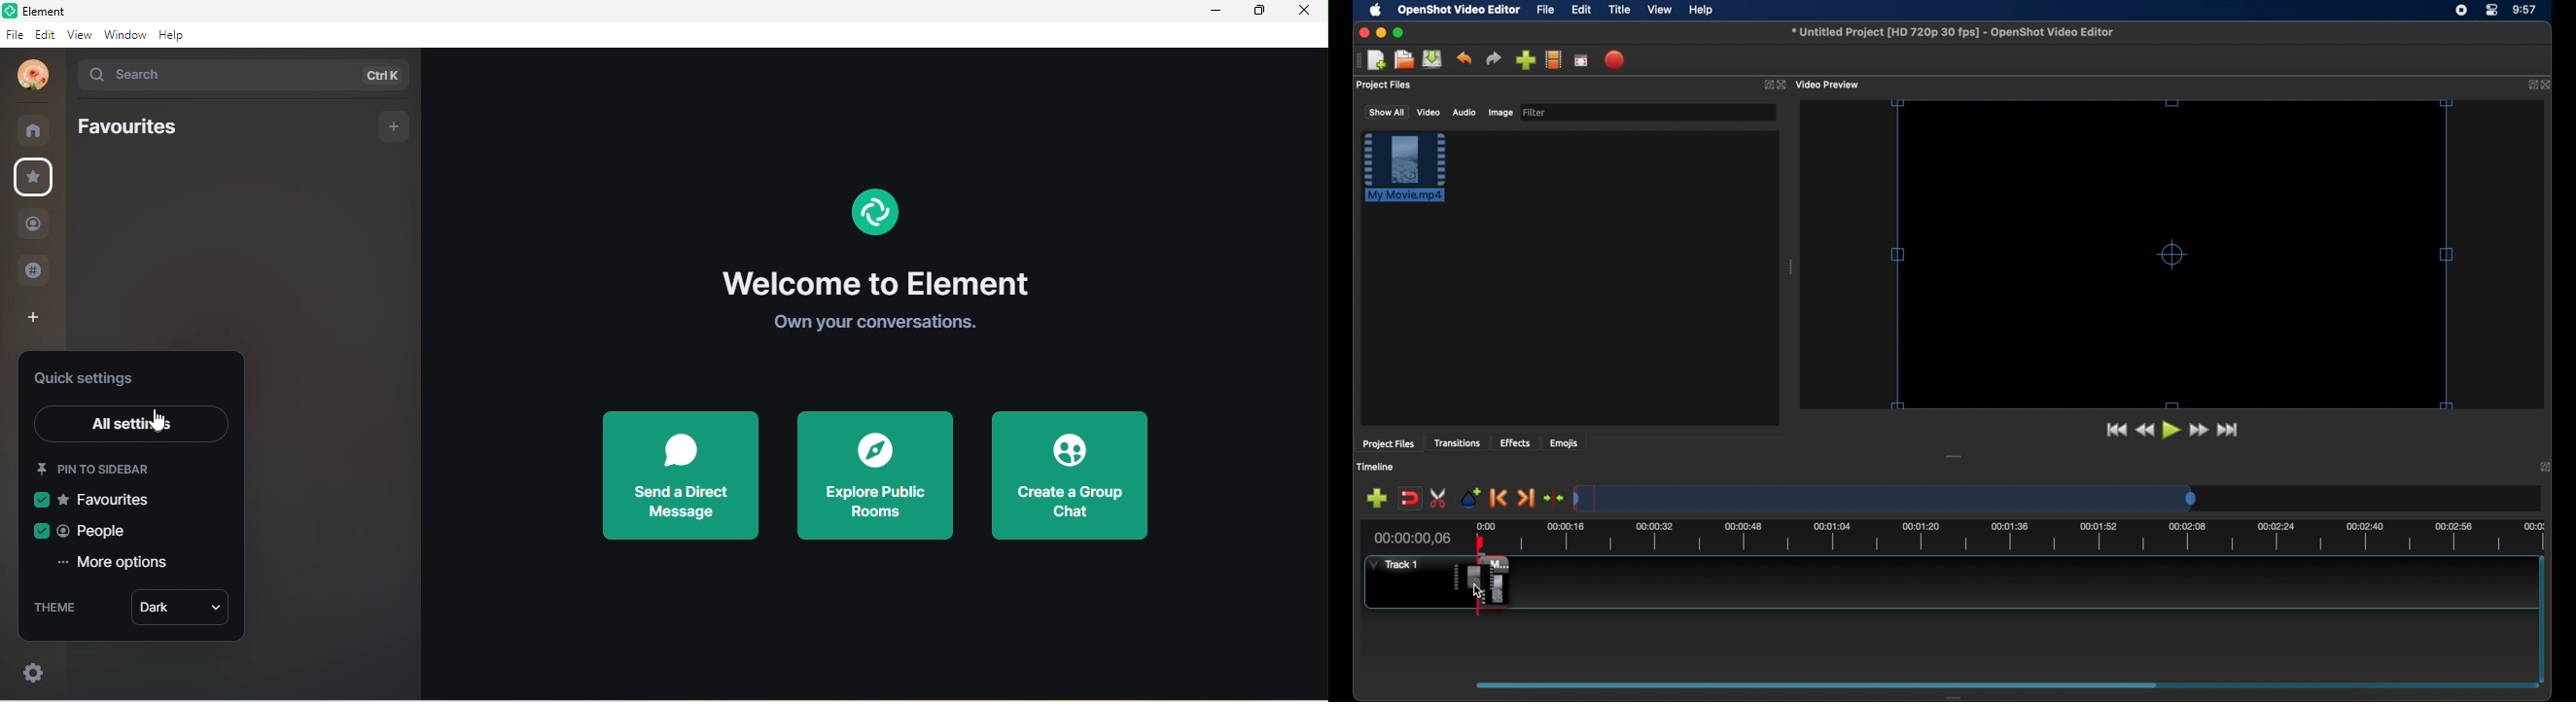 This screenshot has height=728, width=2576. Describe the element at coordinates (1783, 85) in the screenshot. I see `close` at that location.